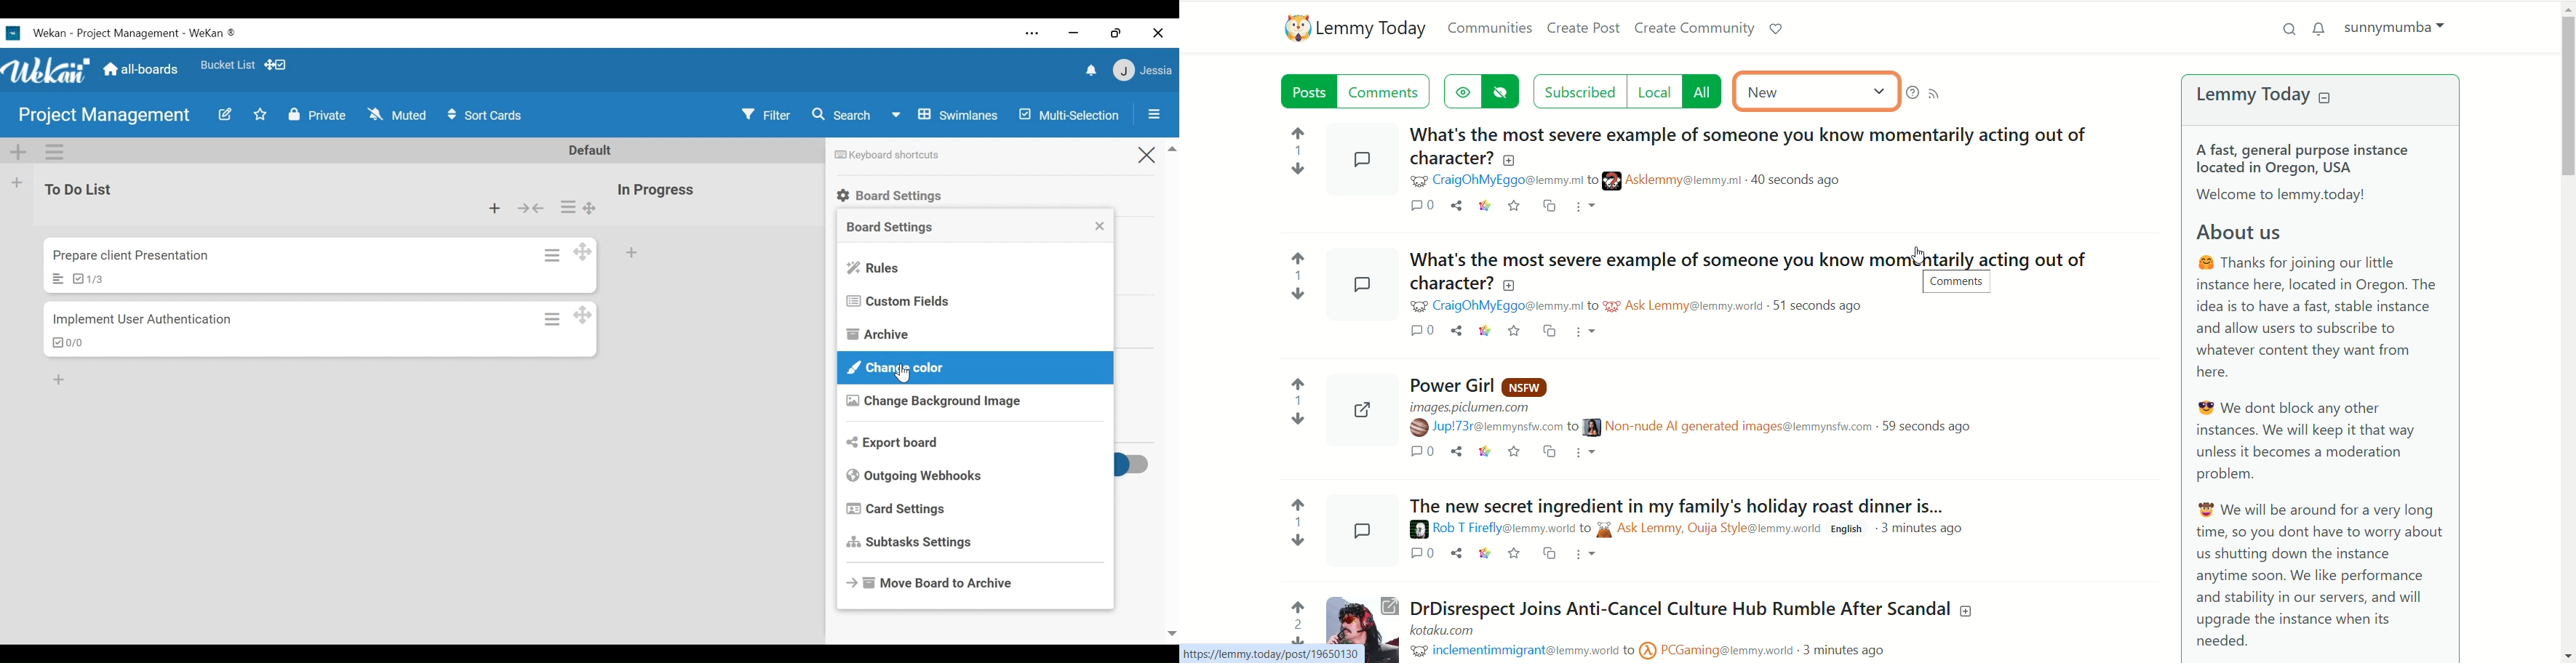  What do you see at coordinates (57, 279) in the screenshot?
I see `Description` at bounding box center [57, 279].